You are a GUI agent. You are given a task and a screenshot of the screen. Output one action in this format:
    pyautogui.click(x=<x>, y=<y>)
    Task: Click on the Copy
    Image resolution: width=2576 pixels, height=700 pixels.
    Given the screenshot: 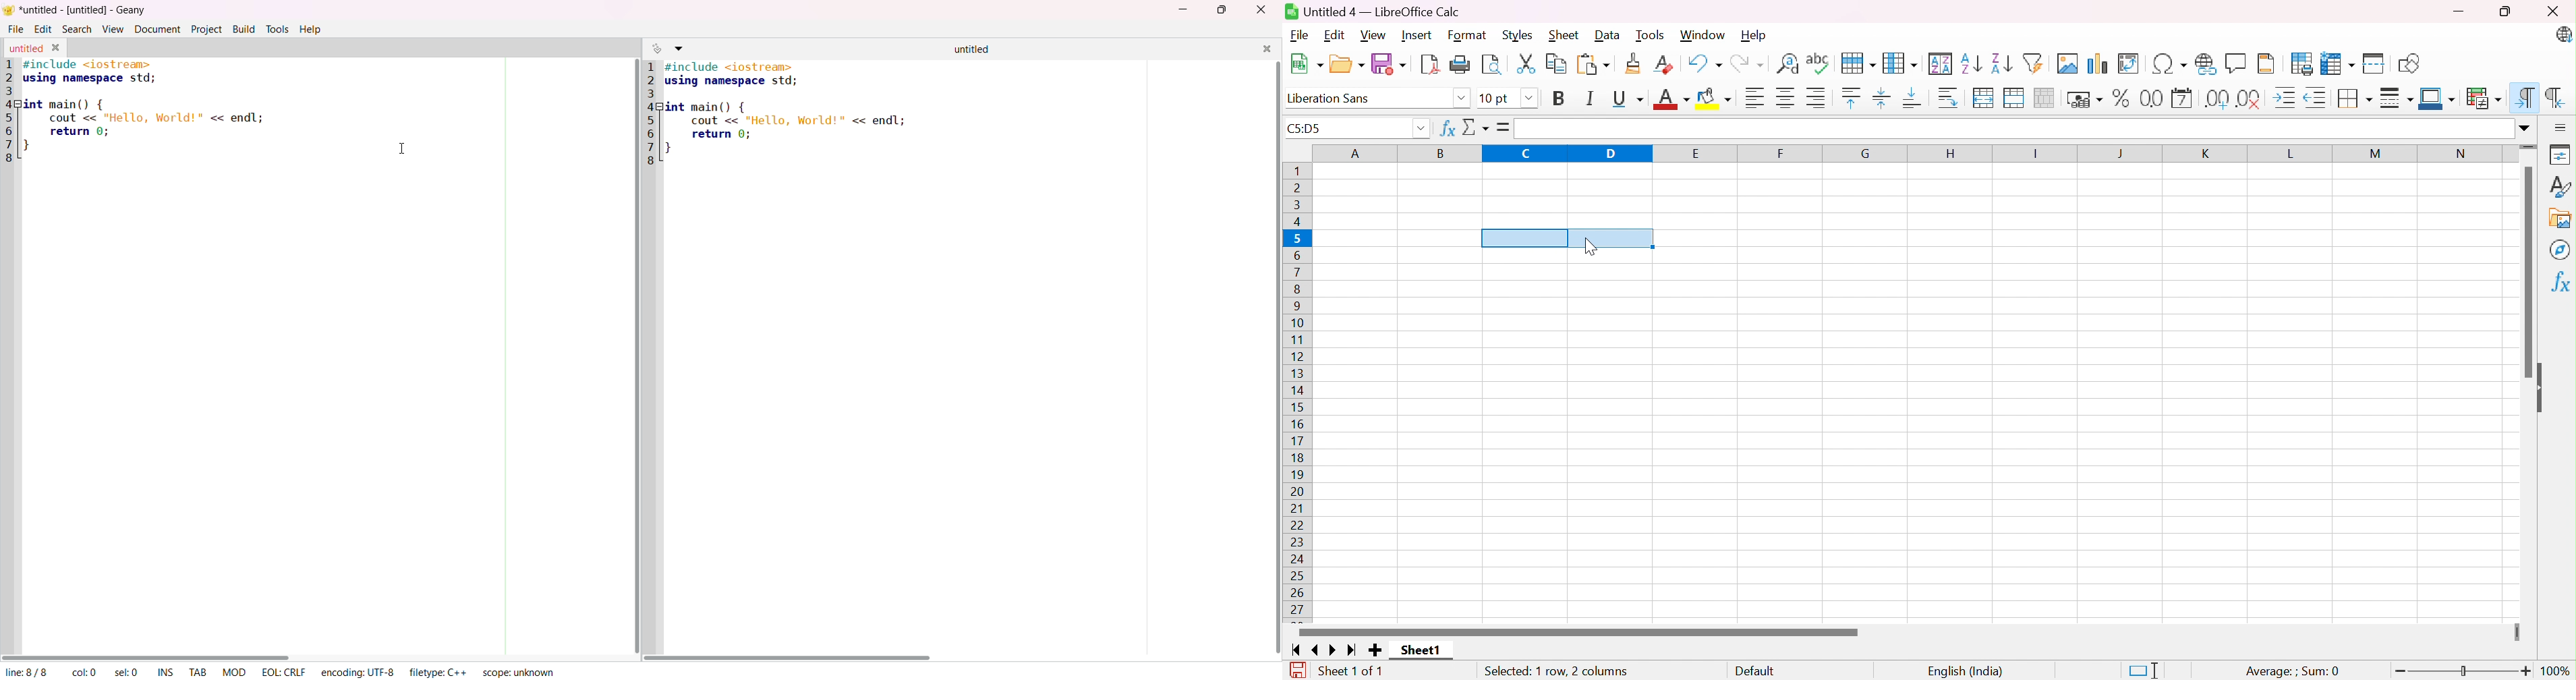 What is the action you would take?
    pyautogui.click(x=1557, y=64)
    